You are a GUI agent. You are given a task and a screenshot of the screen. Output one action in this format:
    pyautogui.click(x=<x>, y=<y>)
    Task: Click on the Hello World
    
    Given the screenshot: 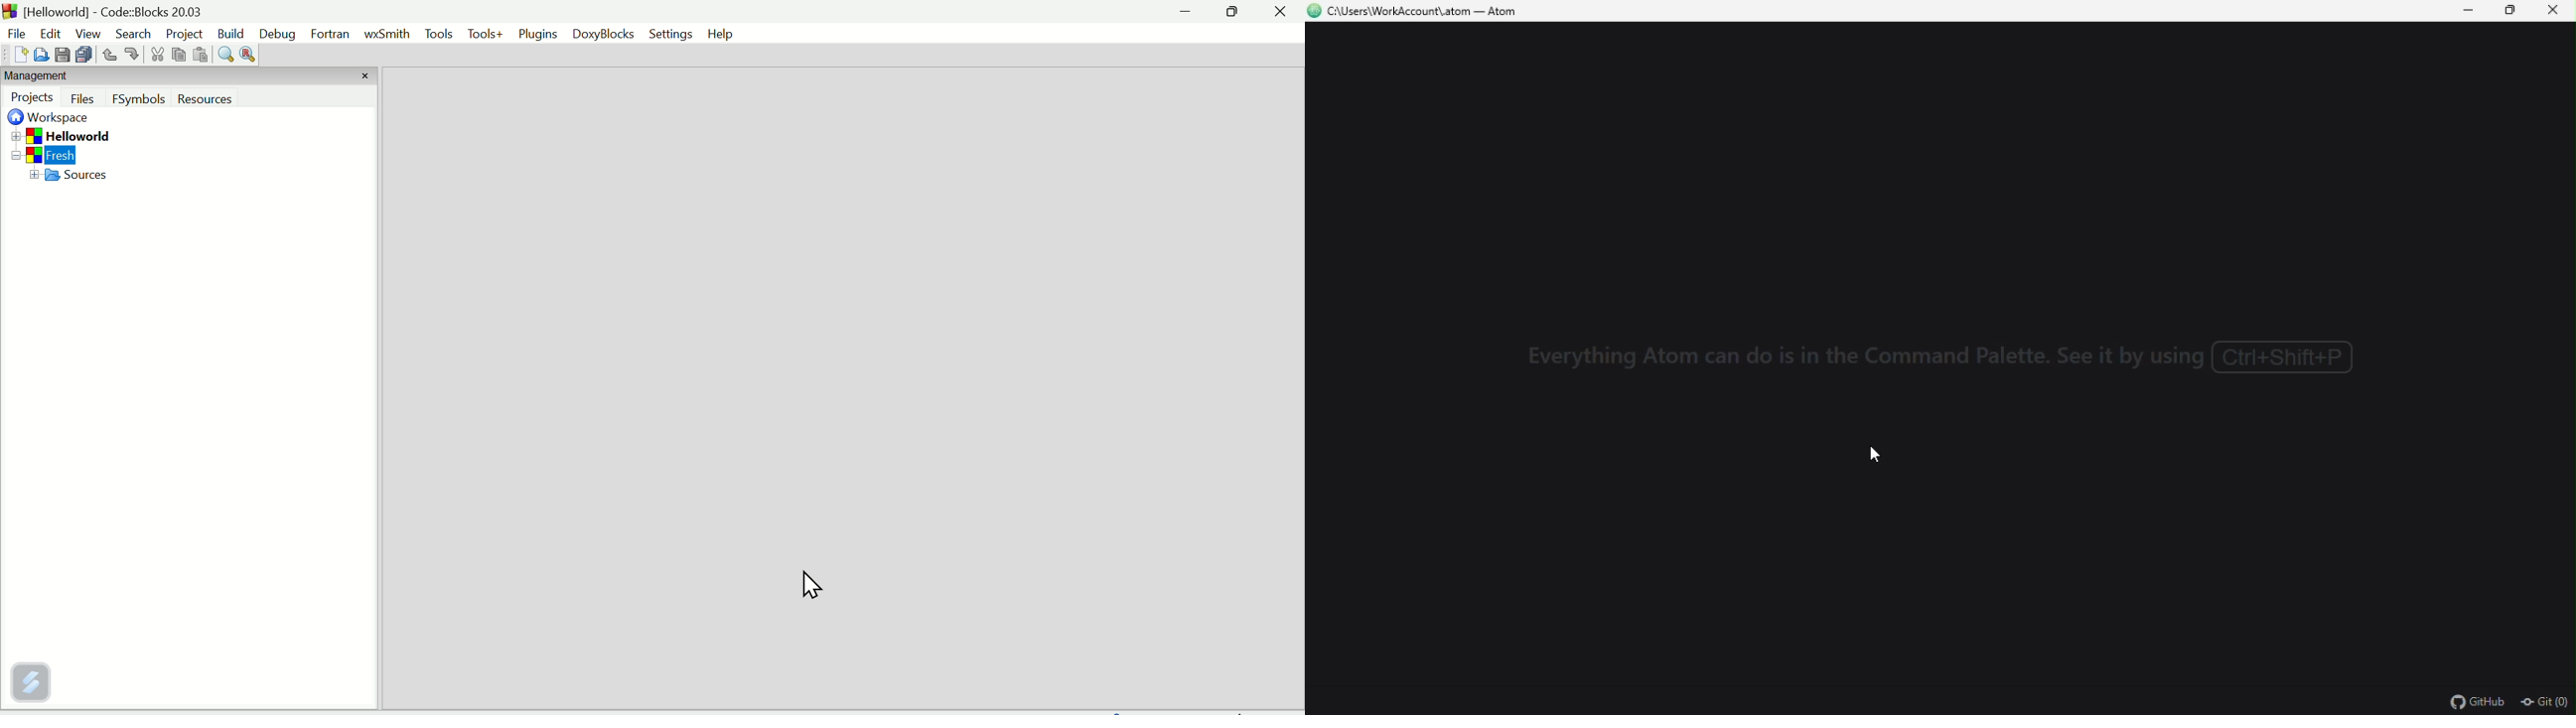 What is the action you would take?
    pyautogui.click(x=80, y=135)
    